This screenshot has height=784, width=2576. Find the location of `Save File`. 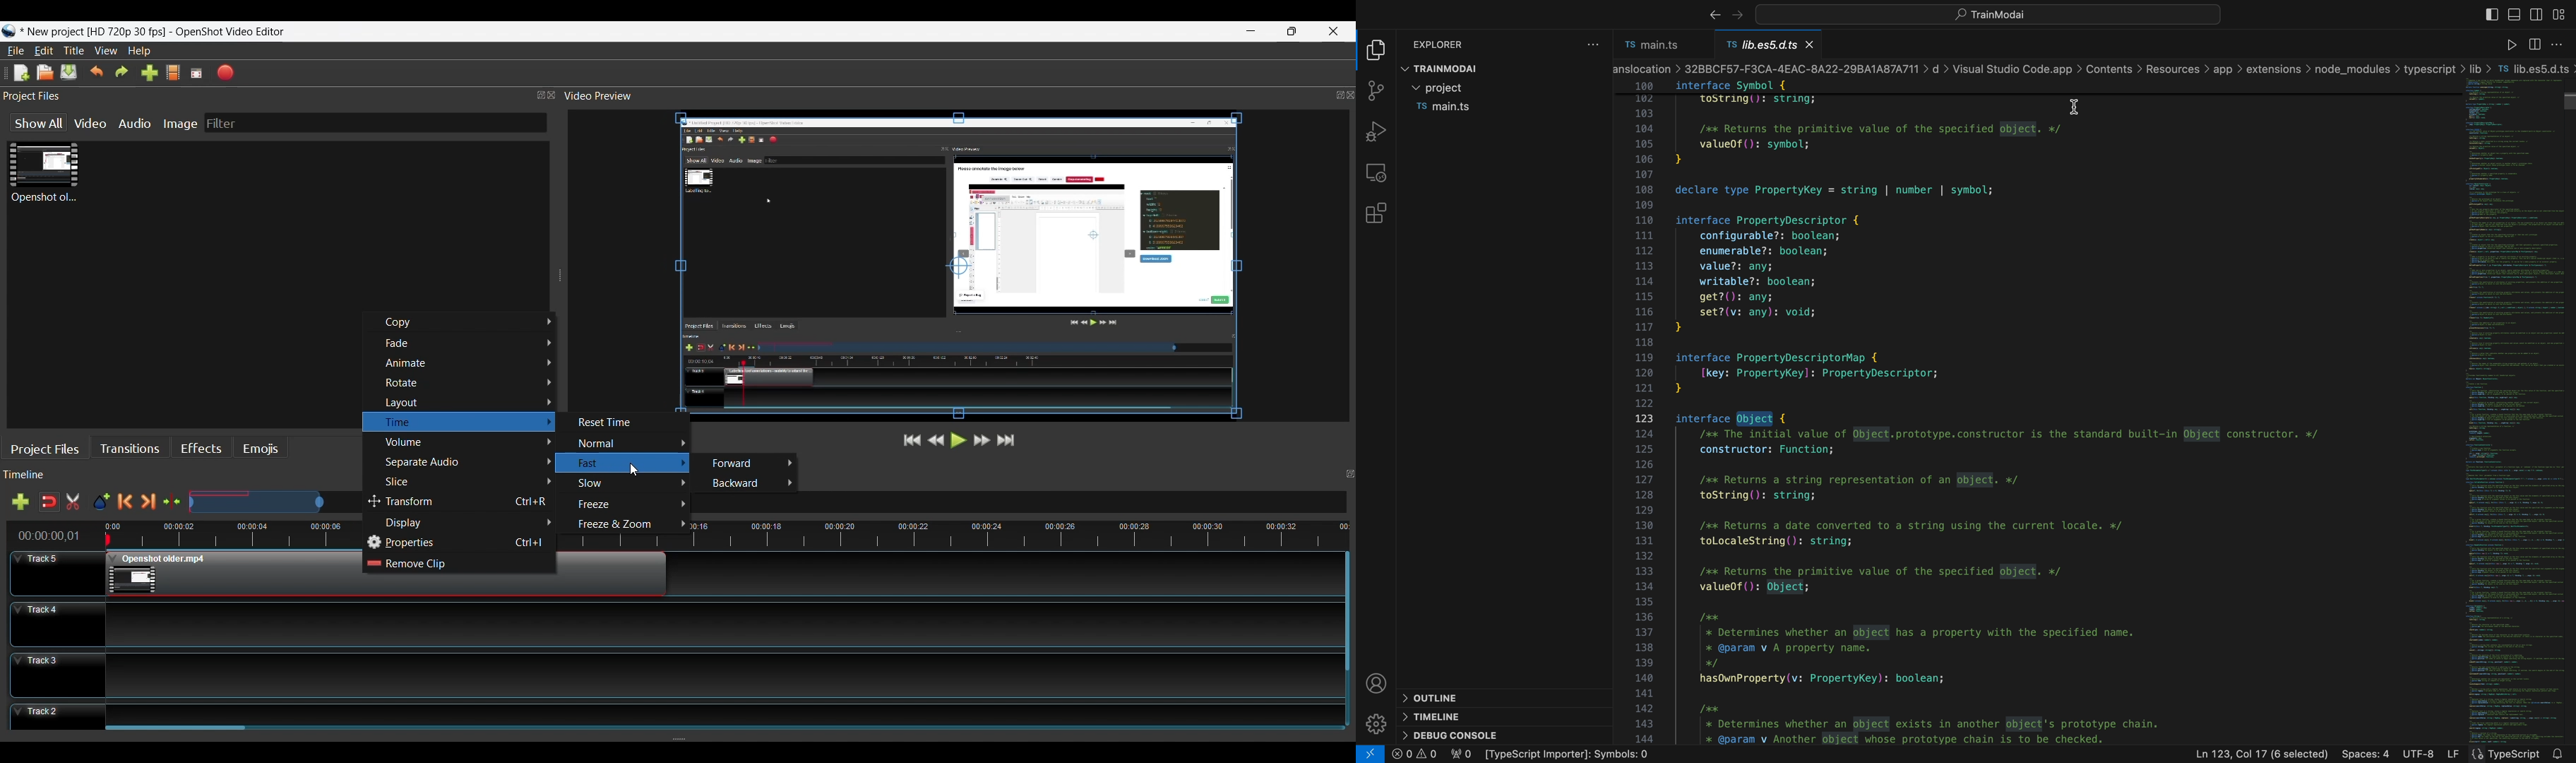

Save File is located at coordinates (69, 73).